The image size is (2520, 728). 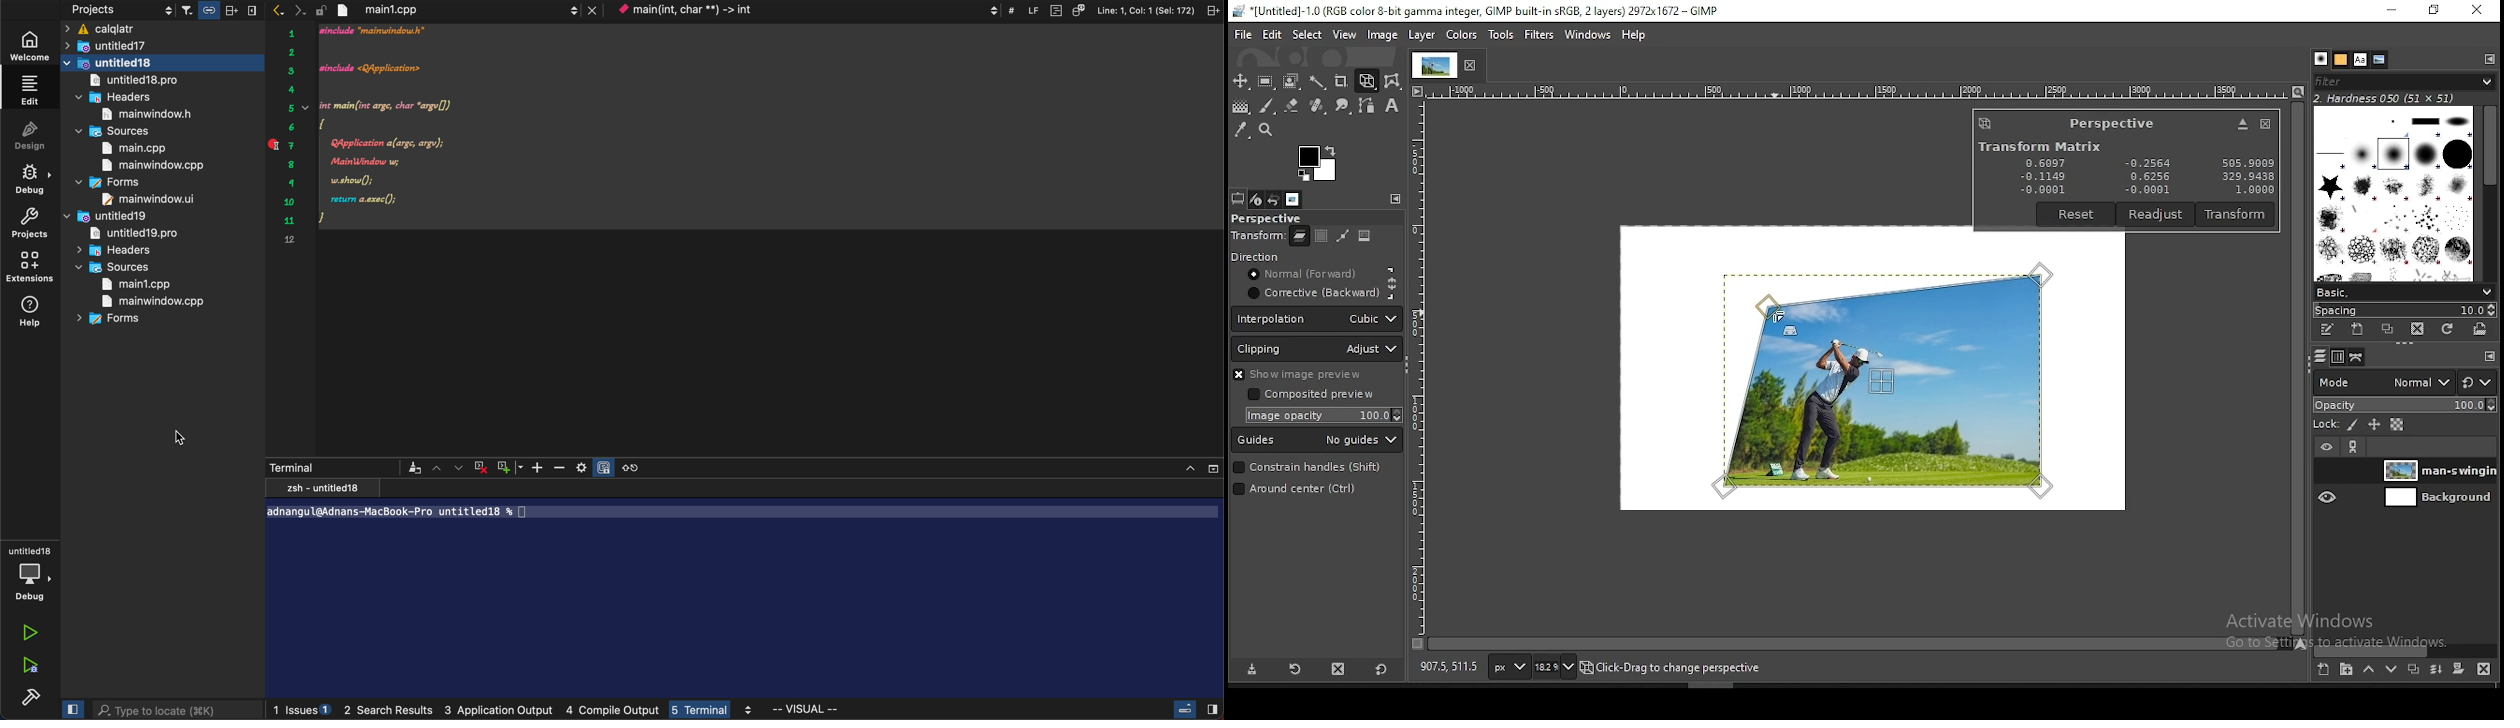 I want to click on plus, so click(x=510, y=467).